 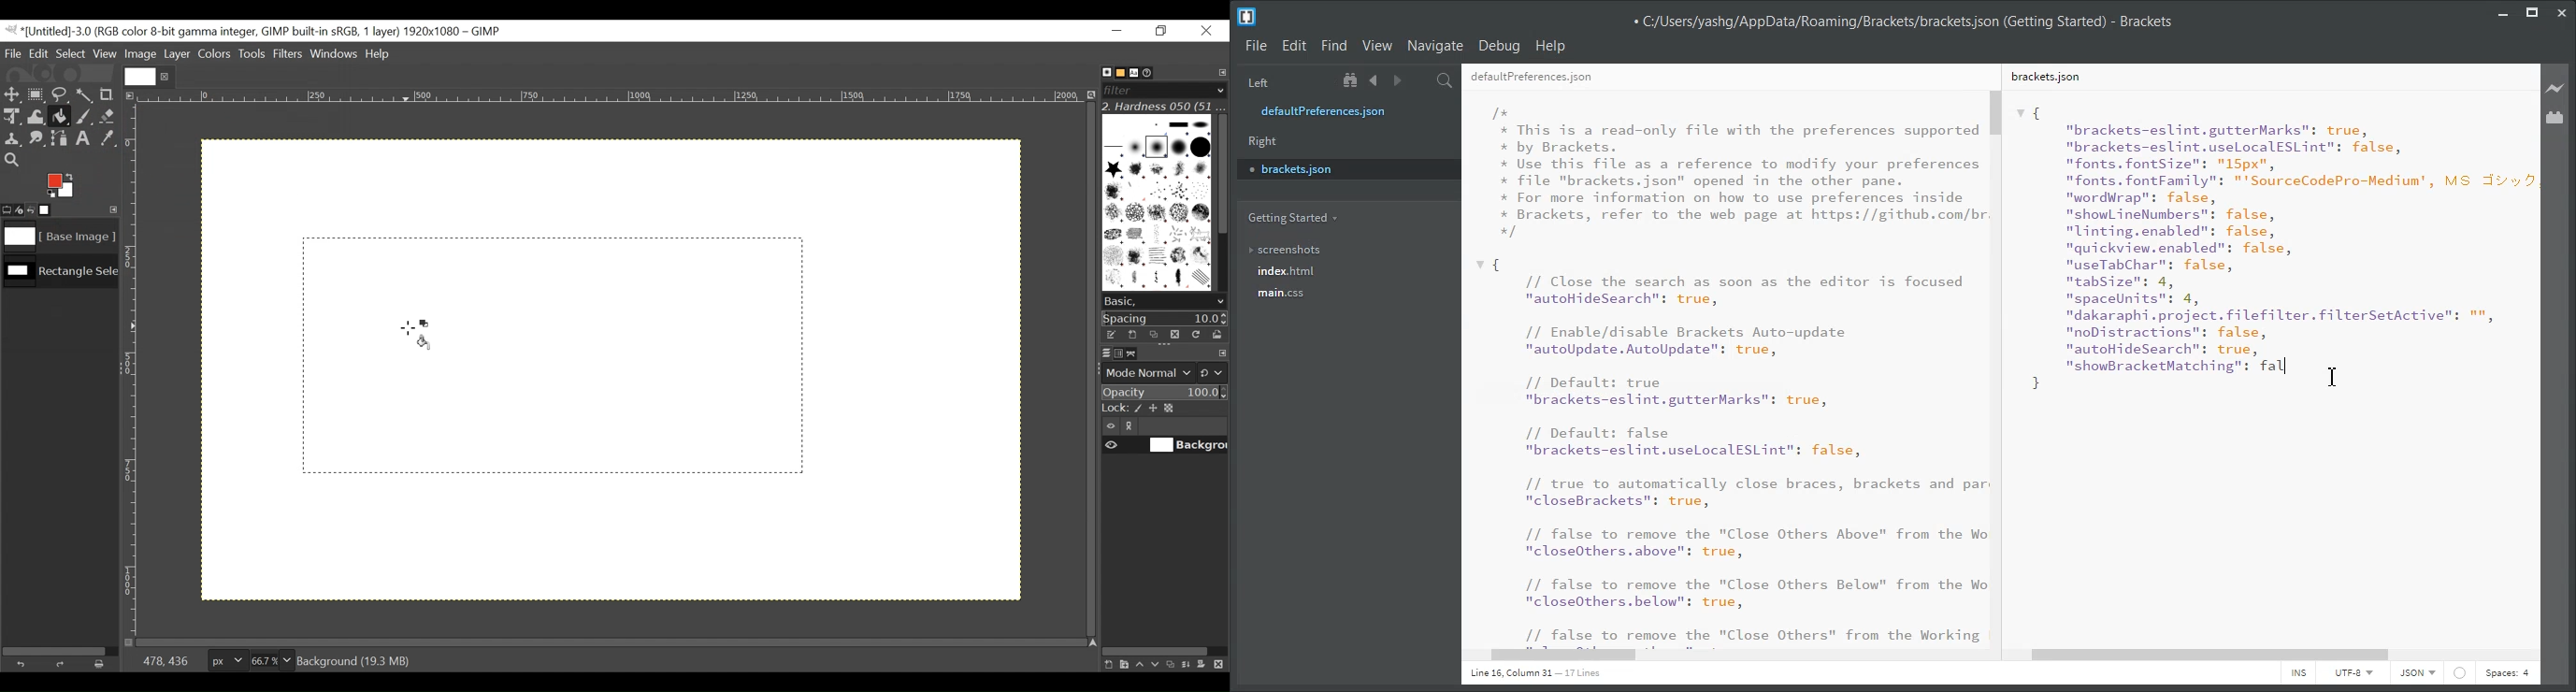 What do you see at coordinates (255, 31) in the screenshot?
I see `Gimp File Name` at bounding box center [255, 31].